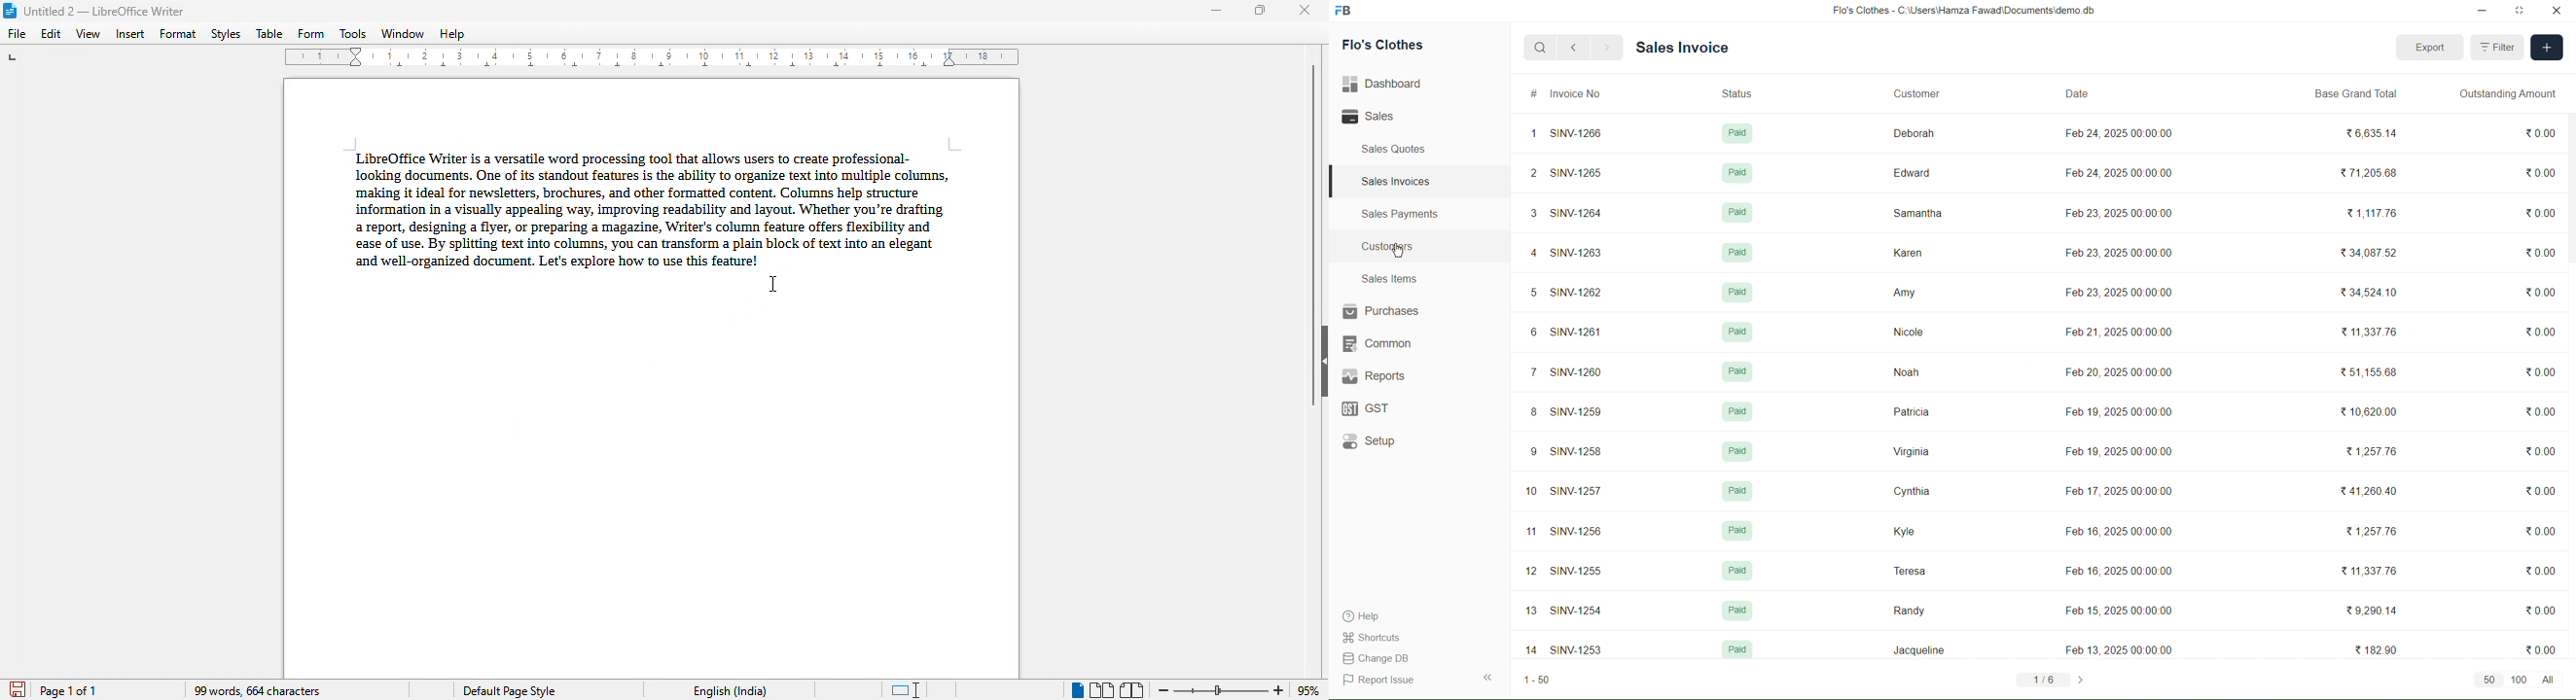 This screenshot has height=700, width=2576. Describe the element at coordinates (1529, 134) in the screenshot. I see `1` at that location.